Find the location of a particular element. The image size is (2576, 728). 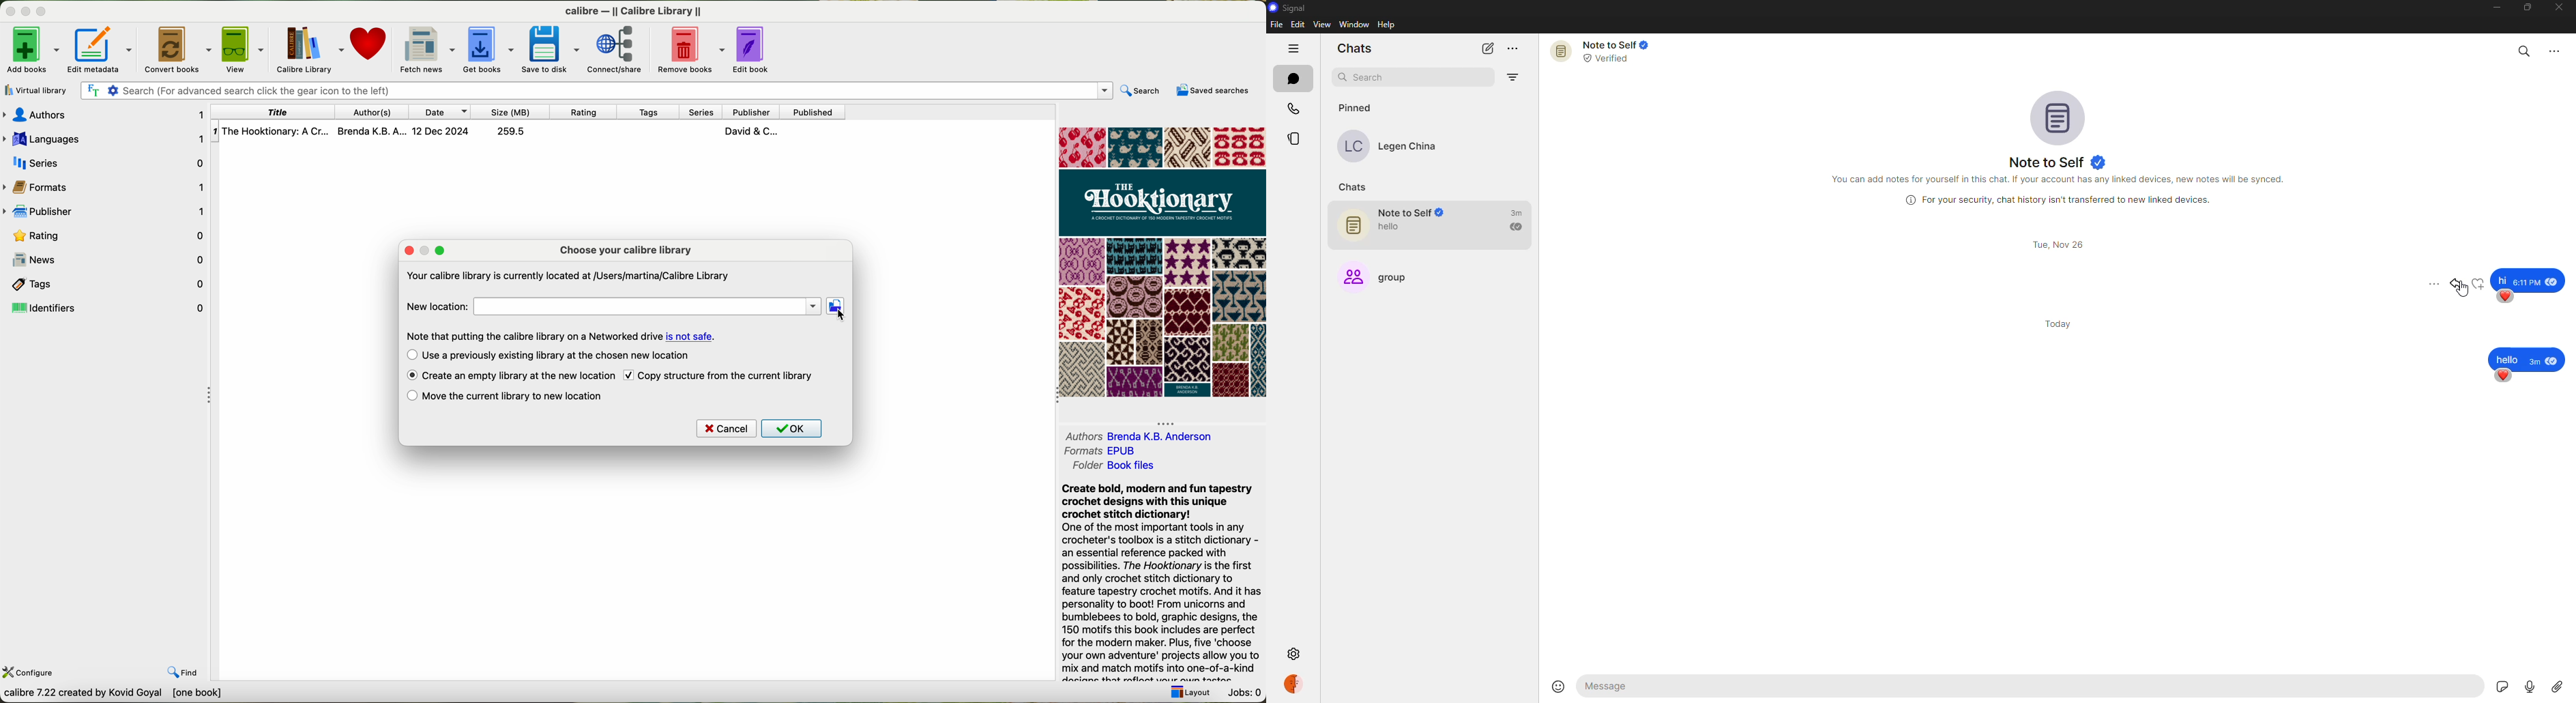

note to self is located at coordinates (1602, 51).